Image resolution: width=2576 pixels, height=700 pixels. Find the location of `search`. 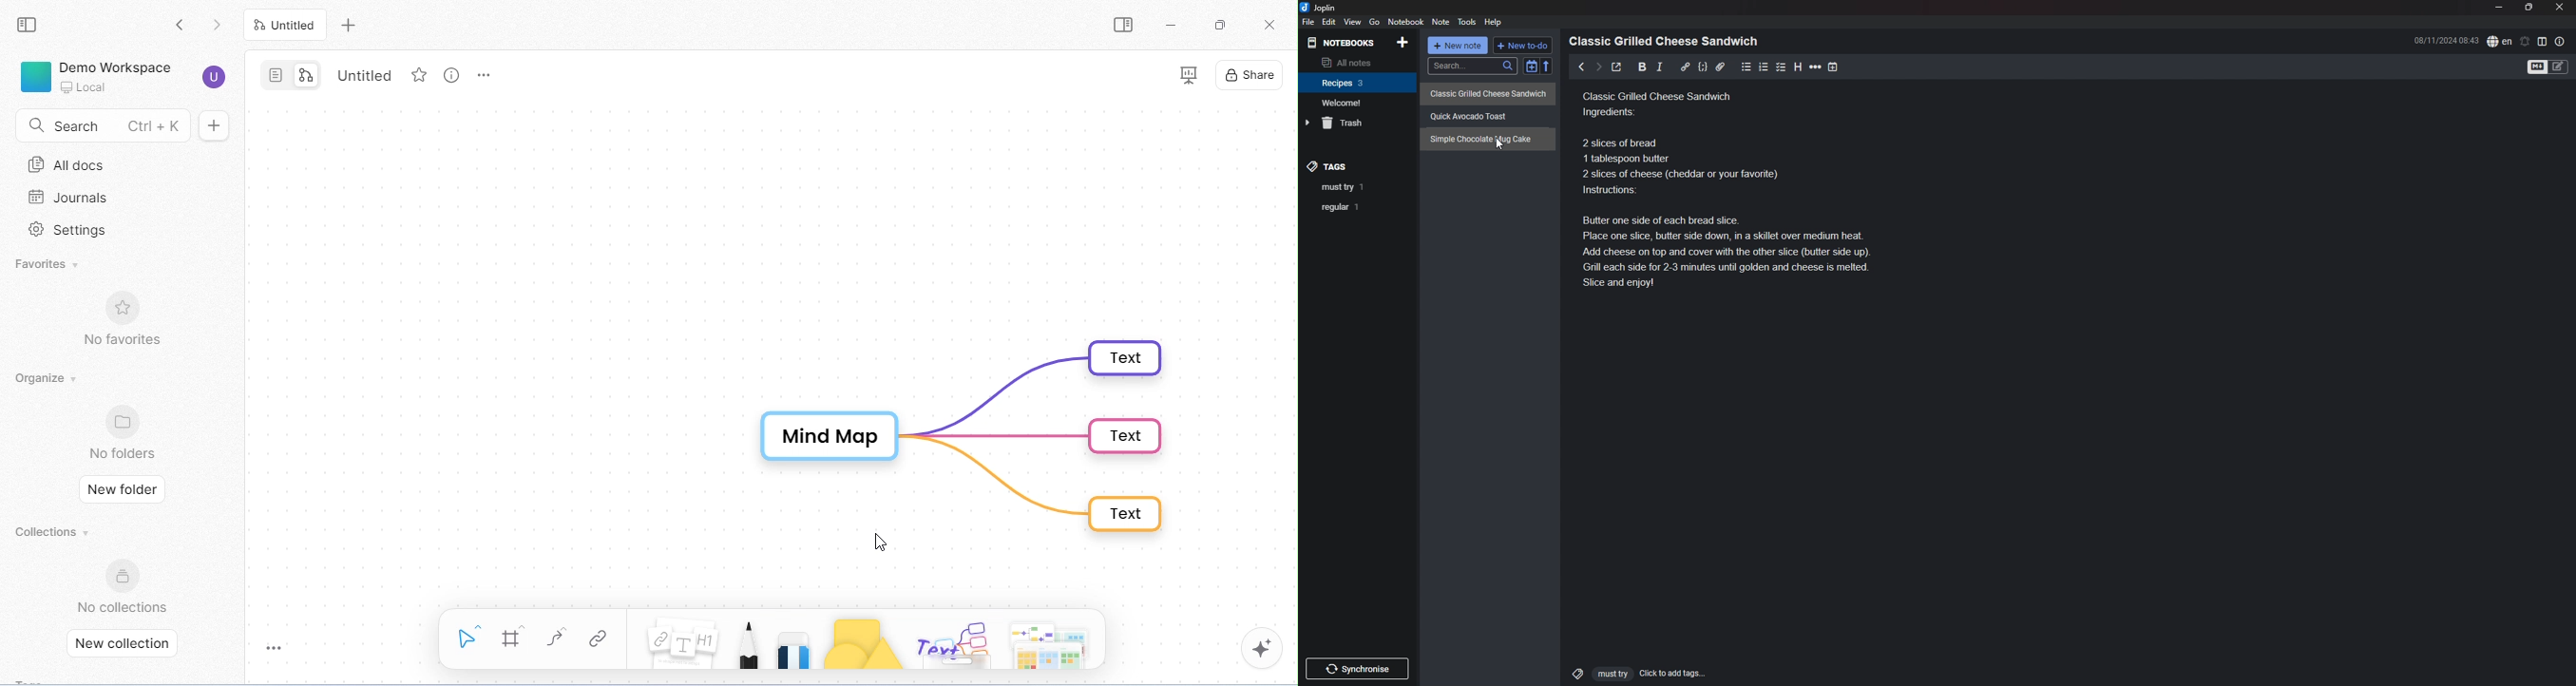

search is located at coordinates (1472, 66).